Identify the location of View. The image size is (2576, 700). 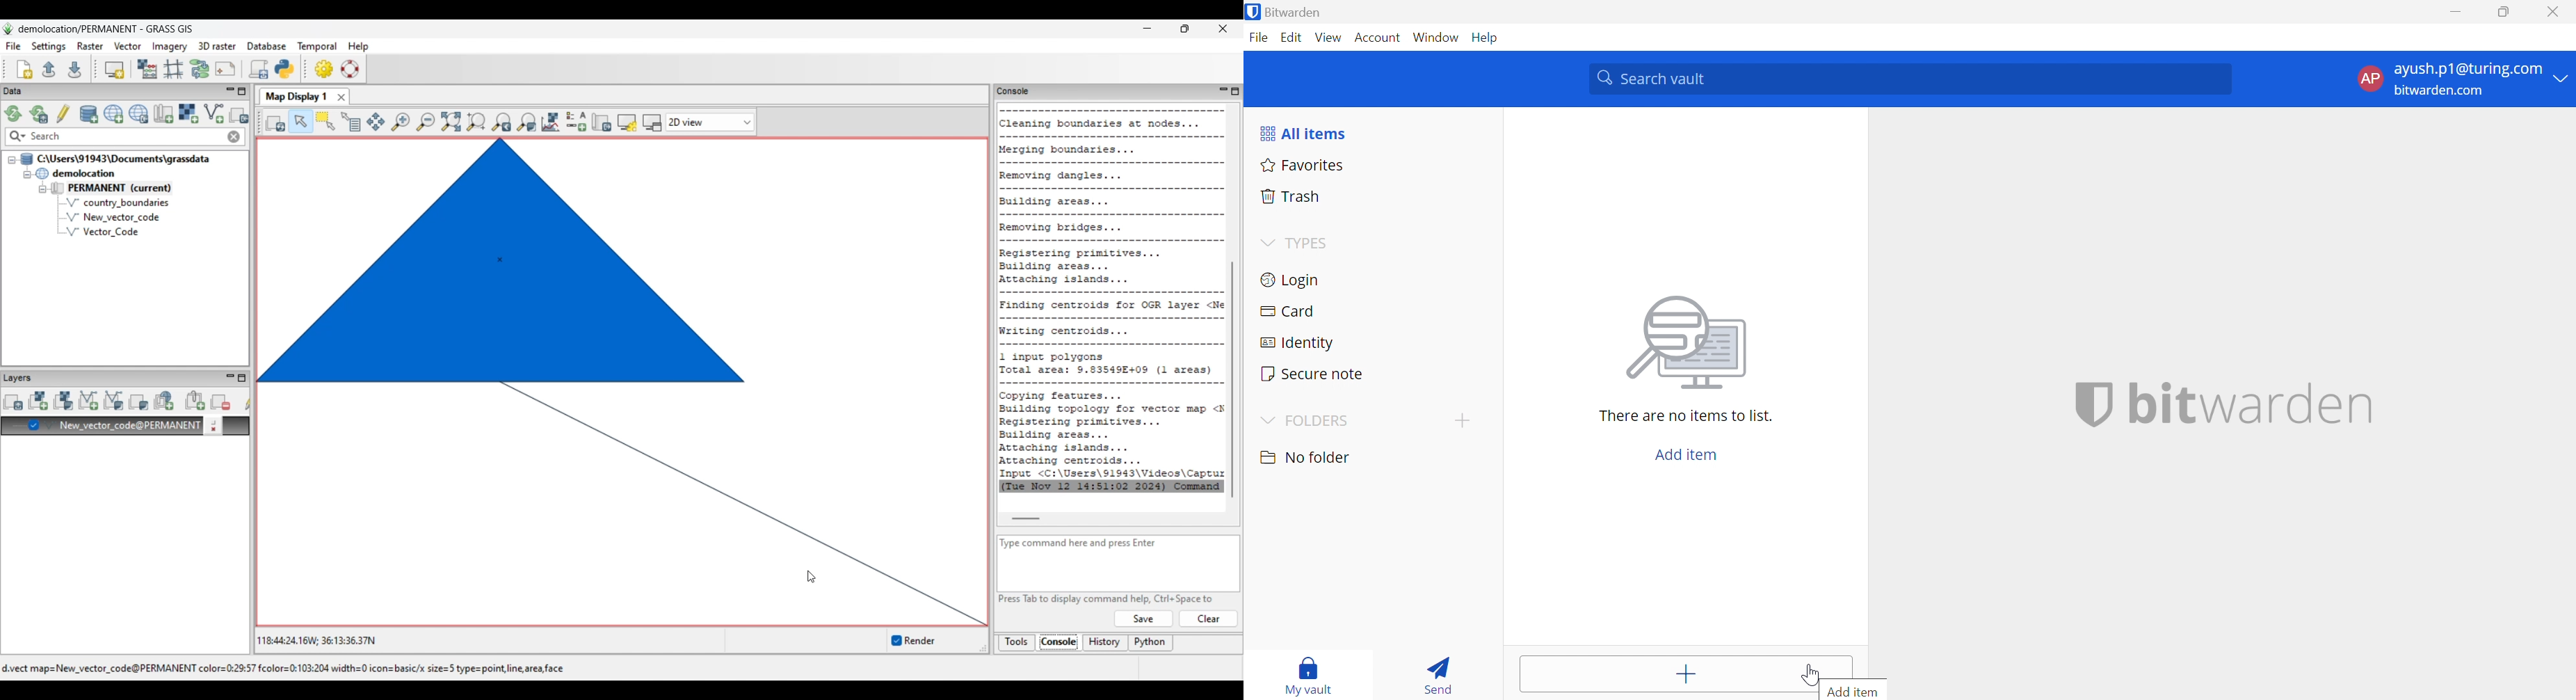
(1328, 37).